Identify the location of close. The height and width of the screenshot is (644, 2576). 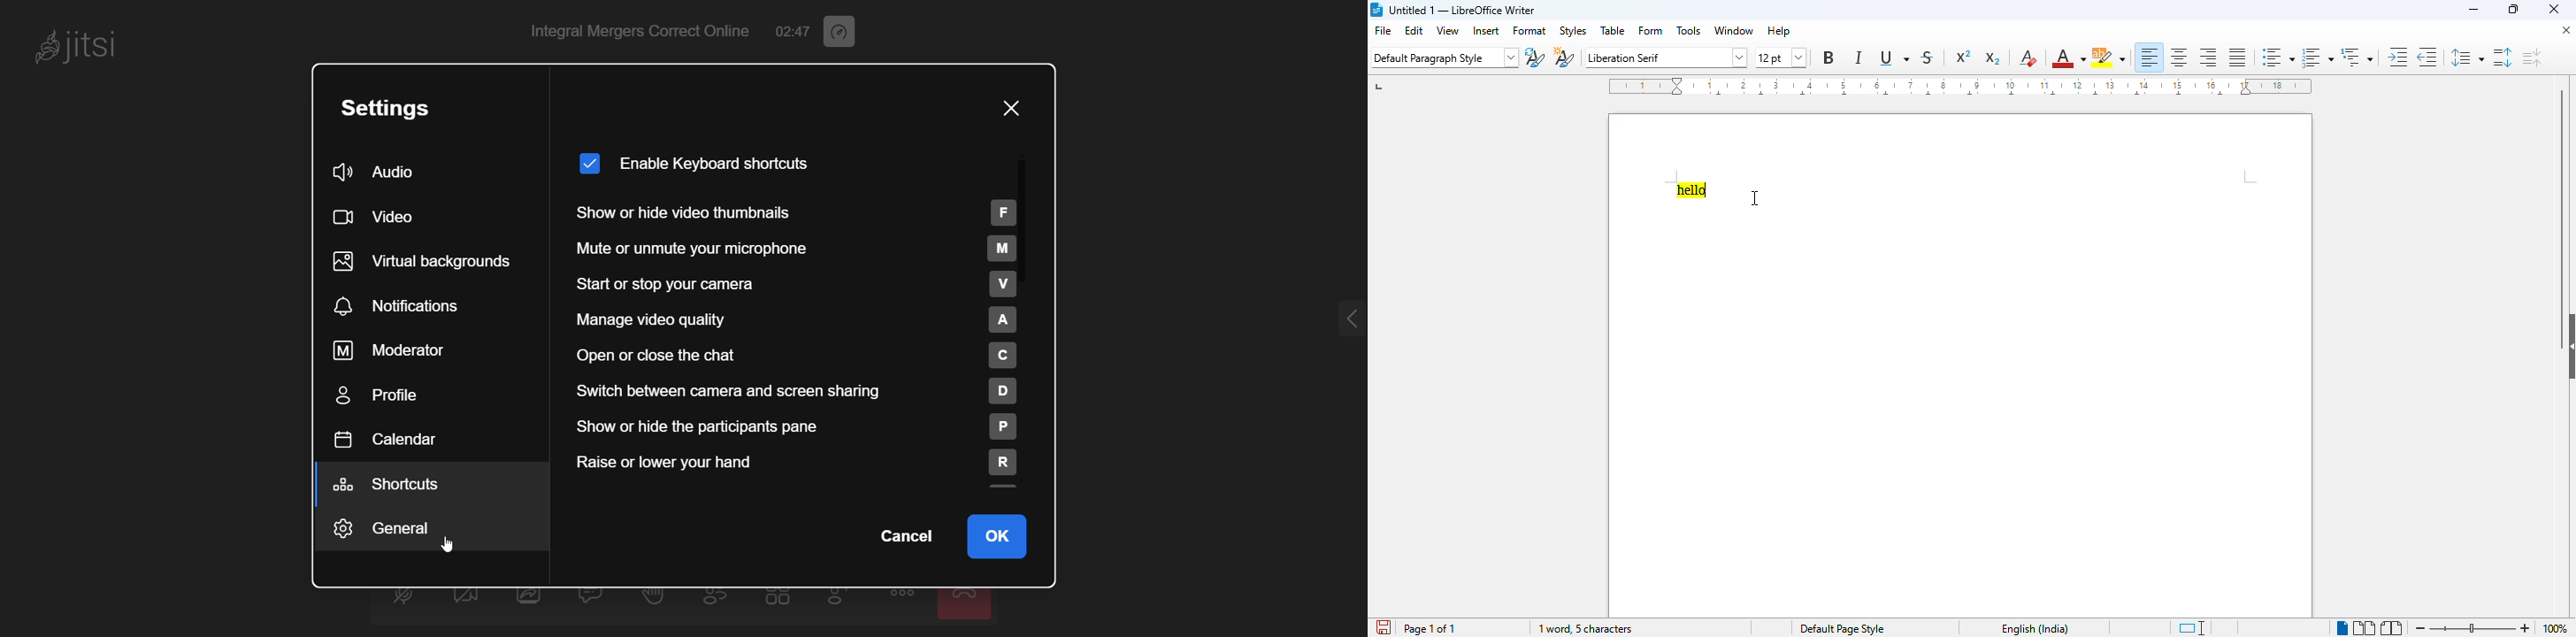
(2559, 31).